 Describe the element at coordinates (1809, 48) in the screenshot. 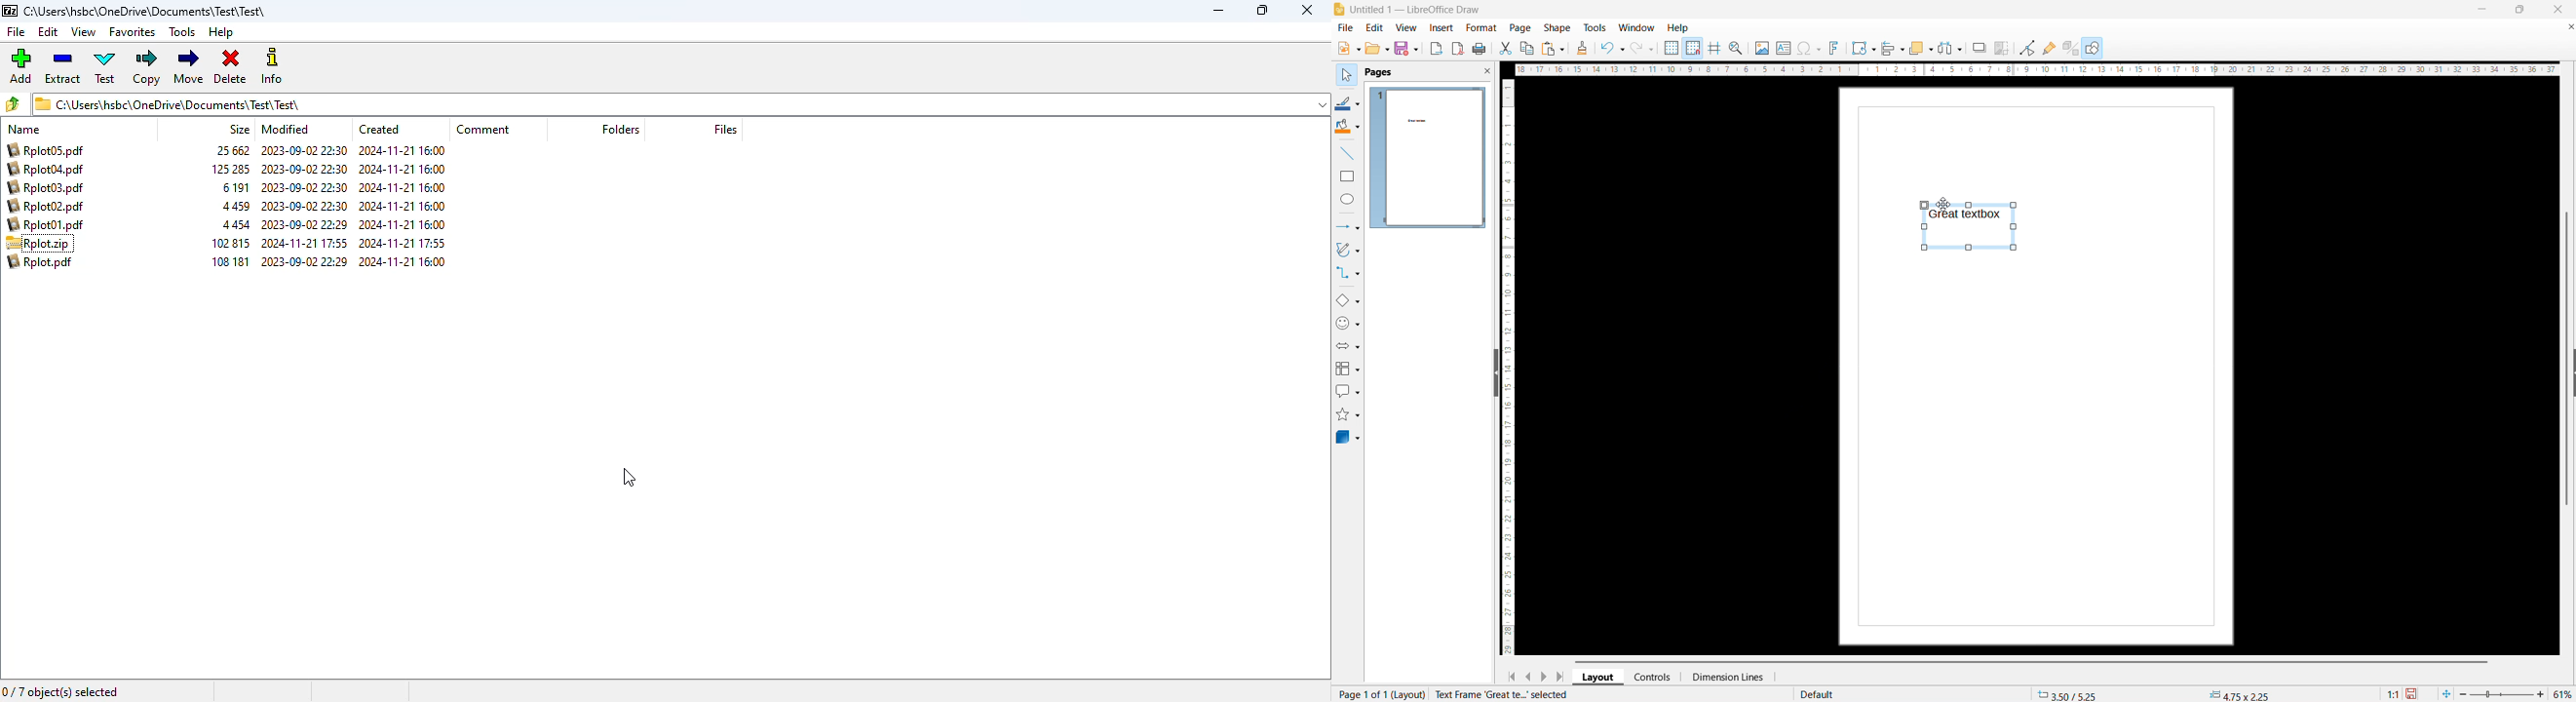

I see `insert symbols` at that location.